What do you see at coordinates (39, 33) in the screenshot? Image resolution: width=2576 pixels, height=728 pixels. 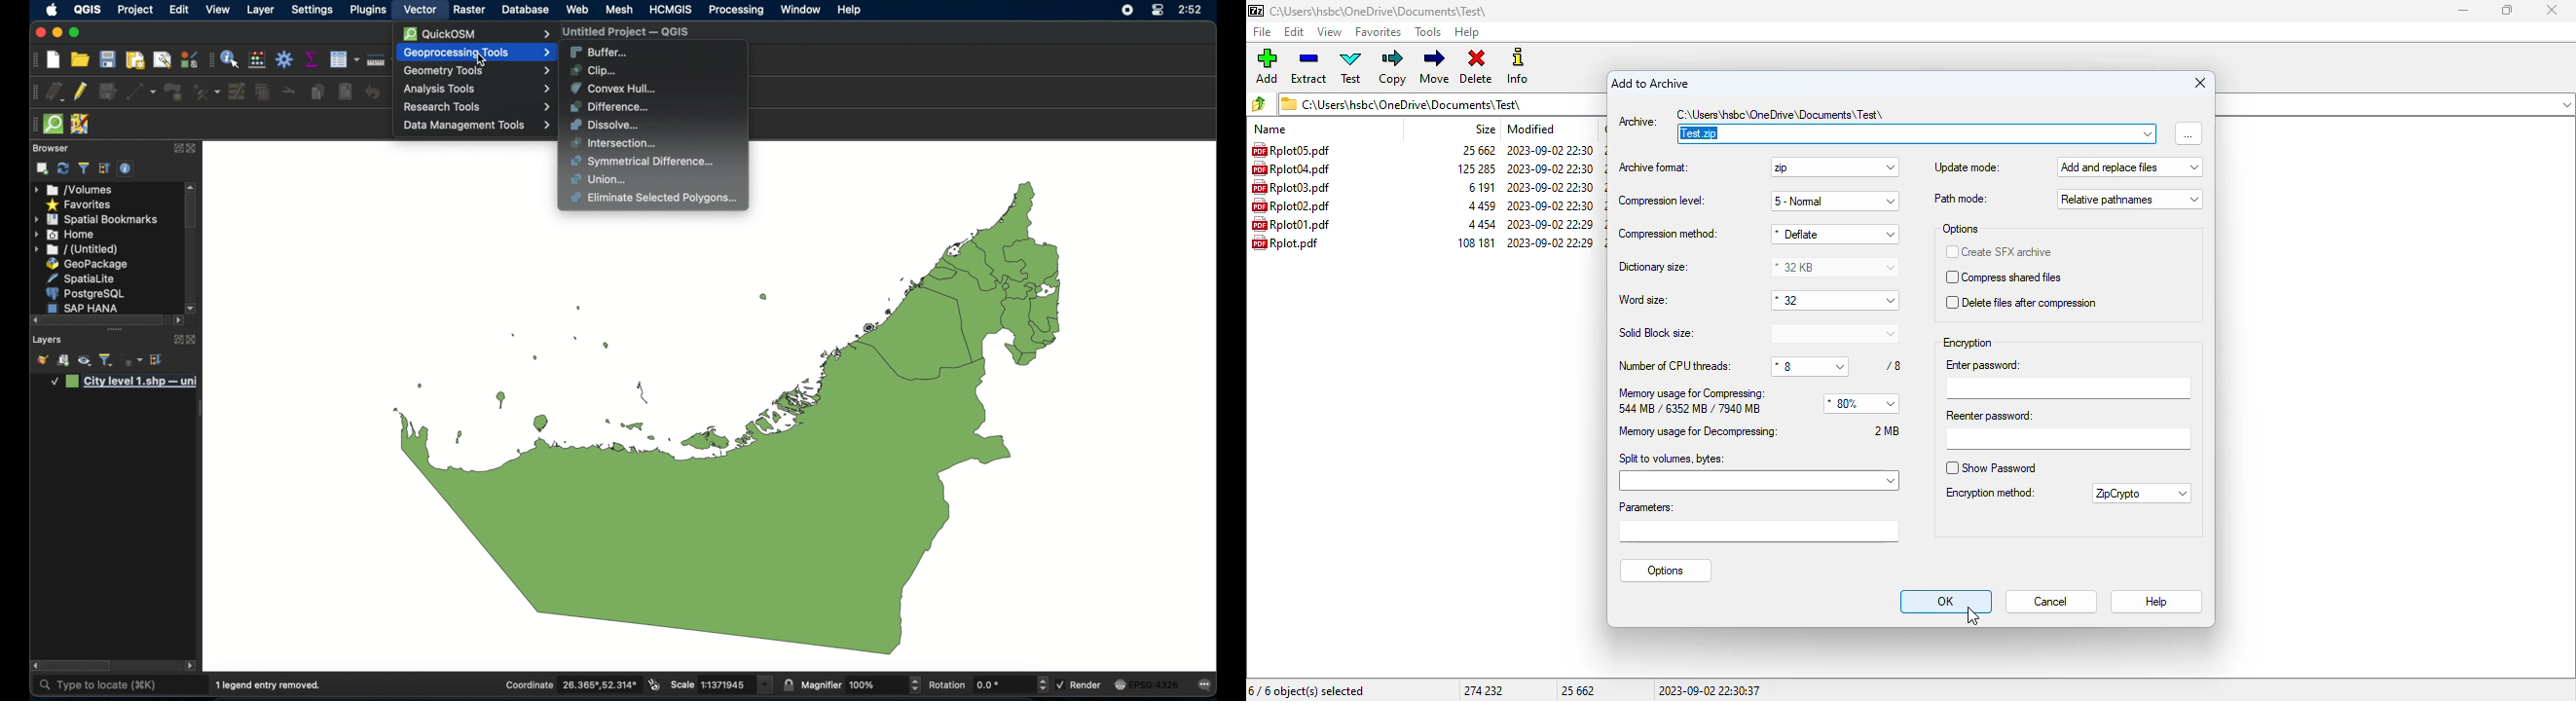 I see `maximize` at bounding box center [39, 33].